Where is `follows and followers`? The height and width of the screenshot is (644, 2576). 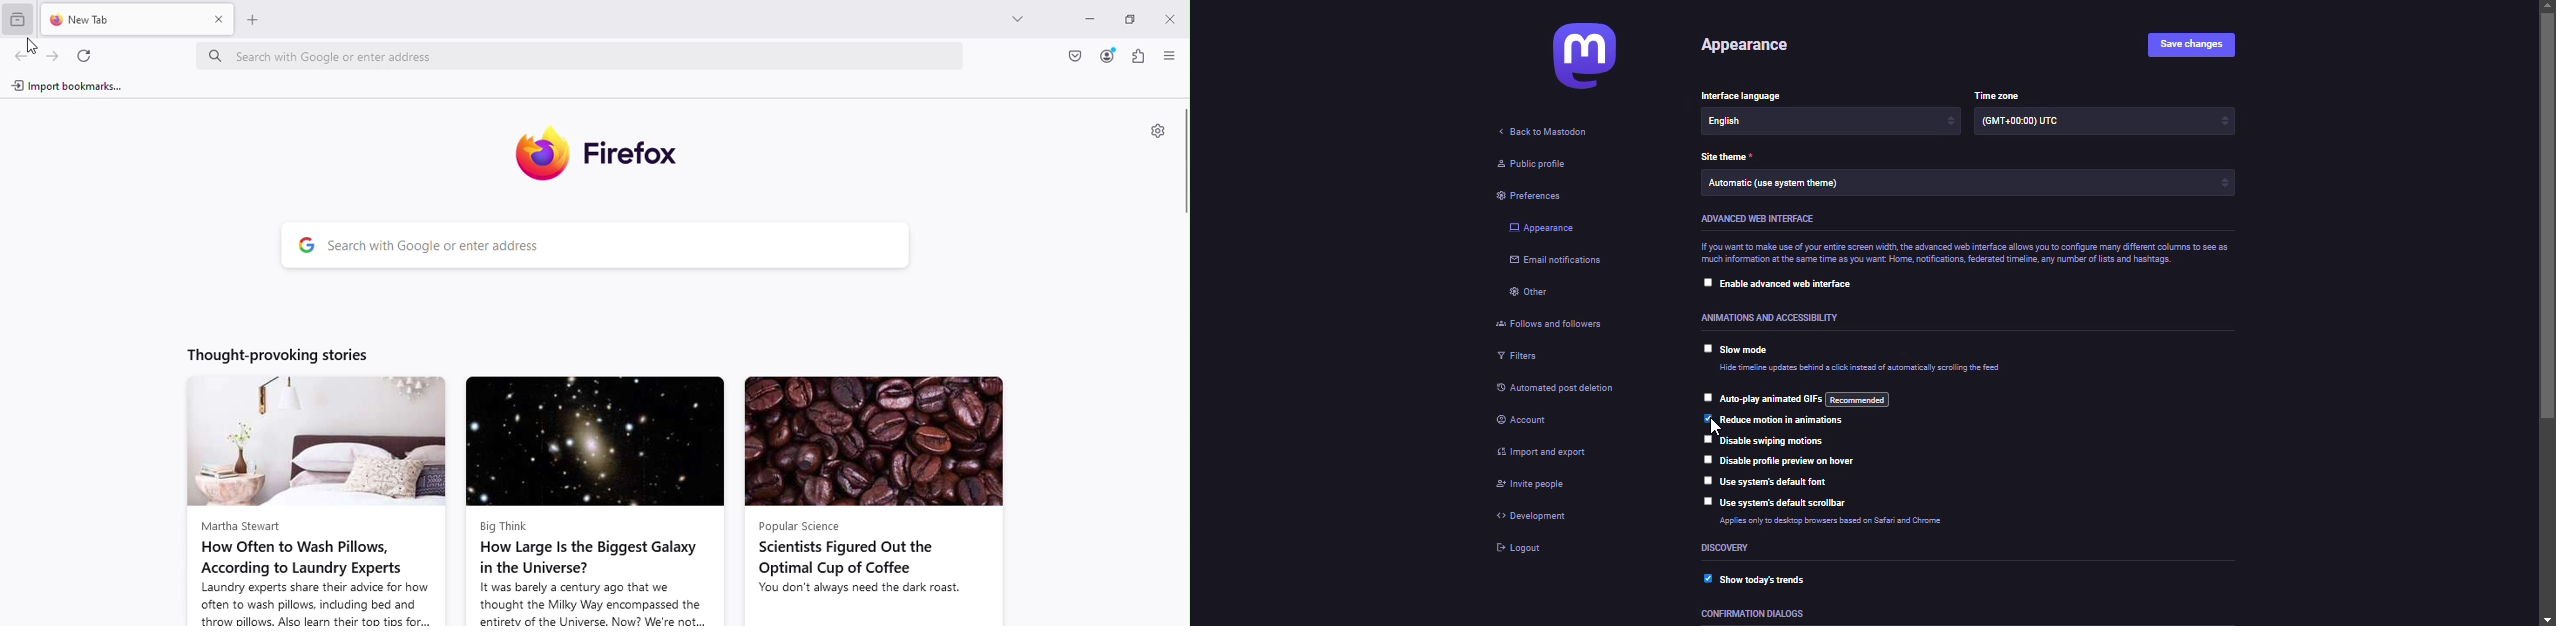
follows and followers is located at coordinates (1565, 322).